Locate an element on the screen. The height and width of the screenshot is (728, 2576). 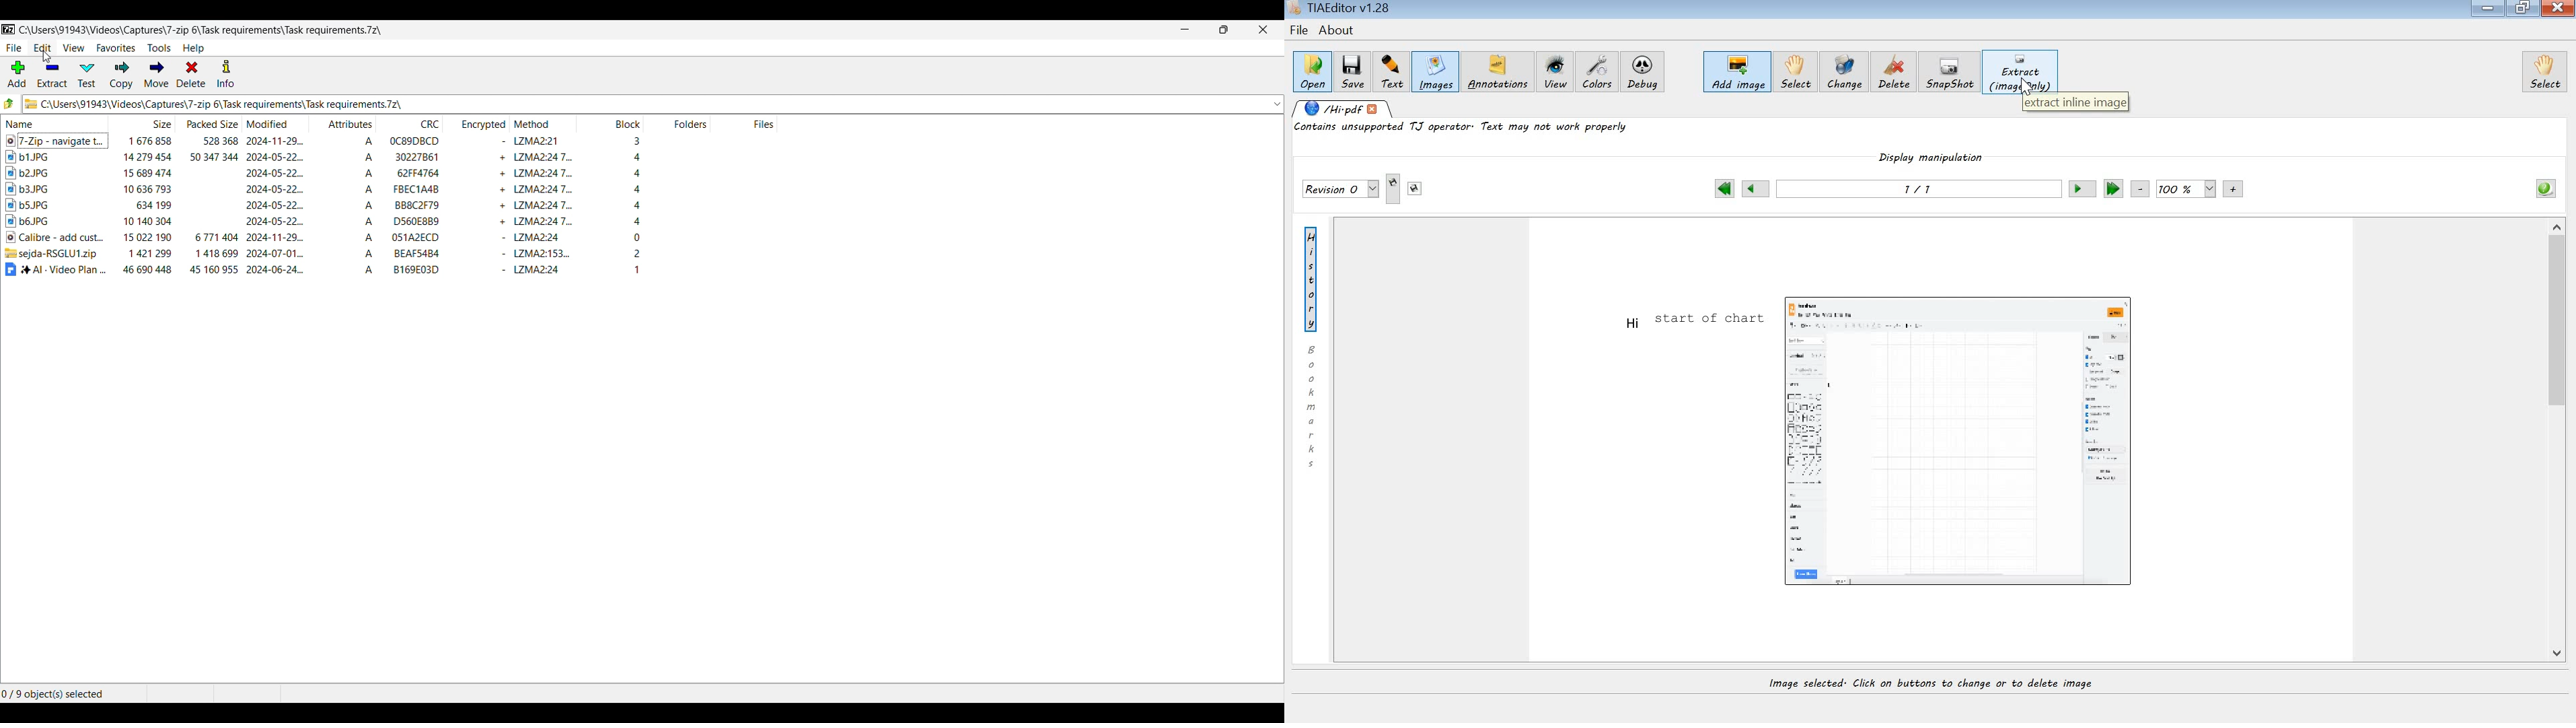
Go to previous folder is located at coordinates (9, 103).